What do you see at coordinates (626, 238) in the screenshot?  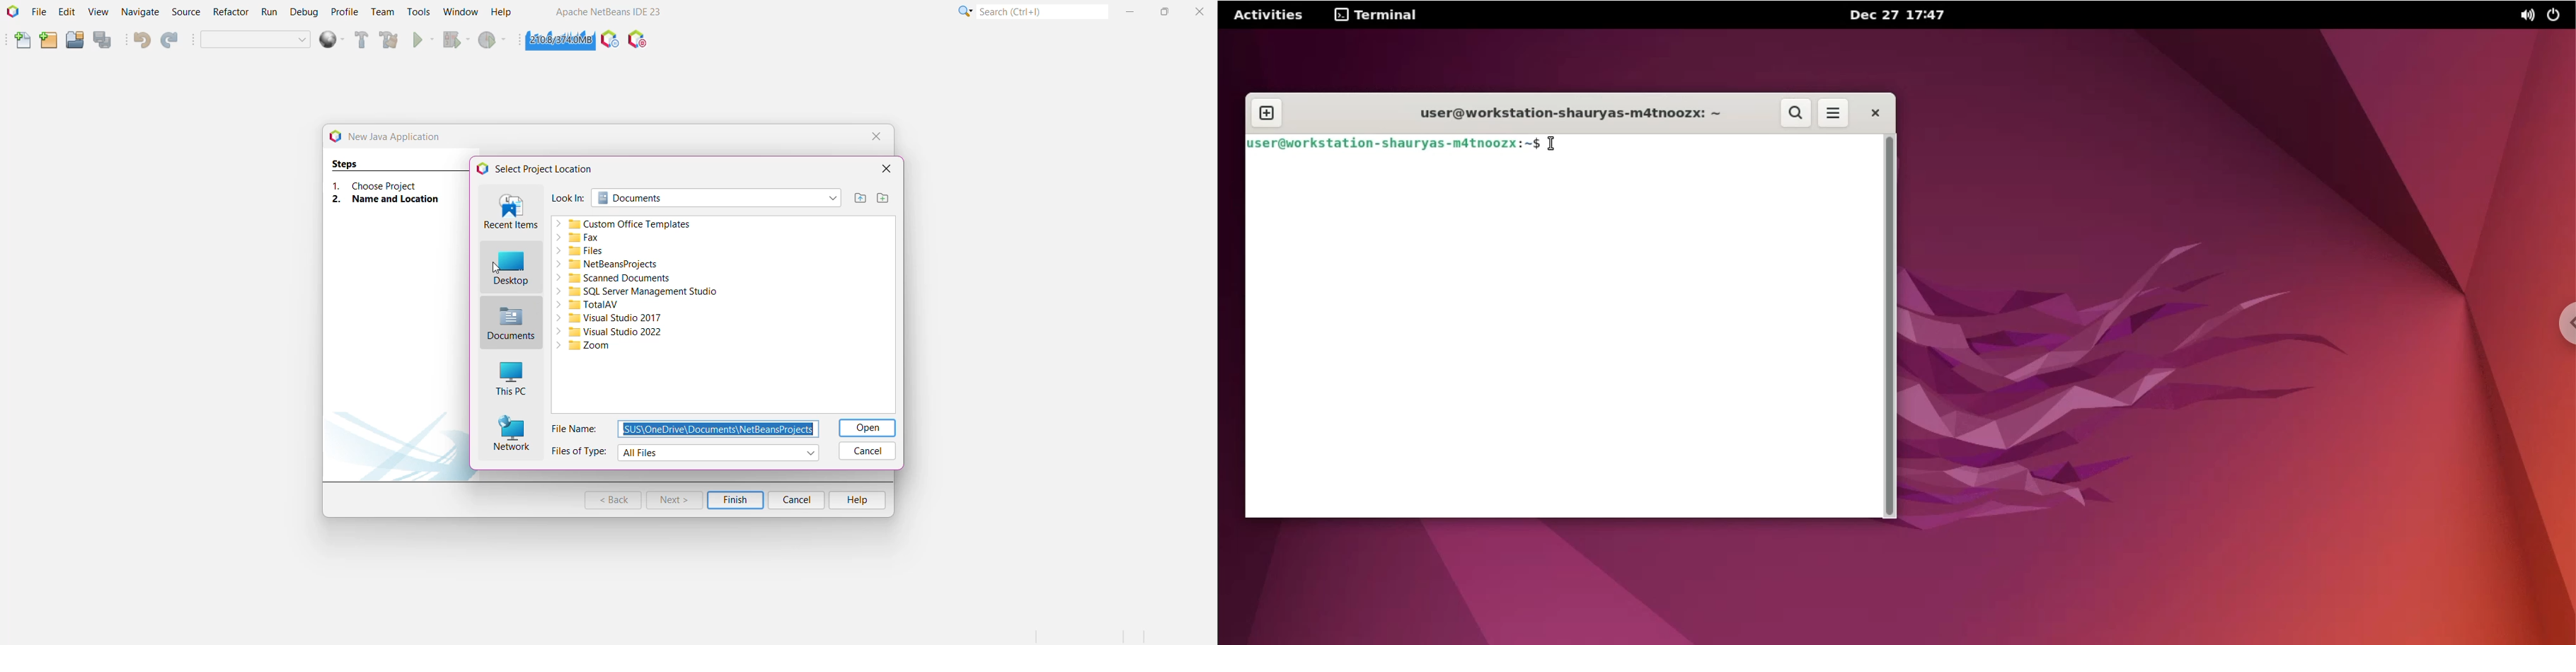 I see `Fax` at bounding box center [626, 238].